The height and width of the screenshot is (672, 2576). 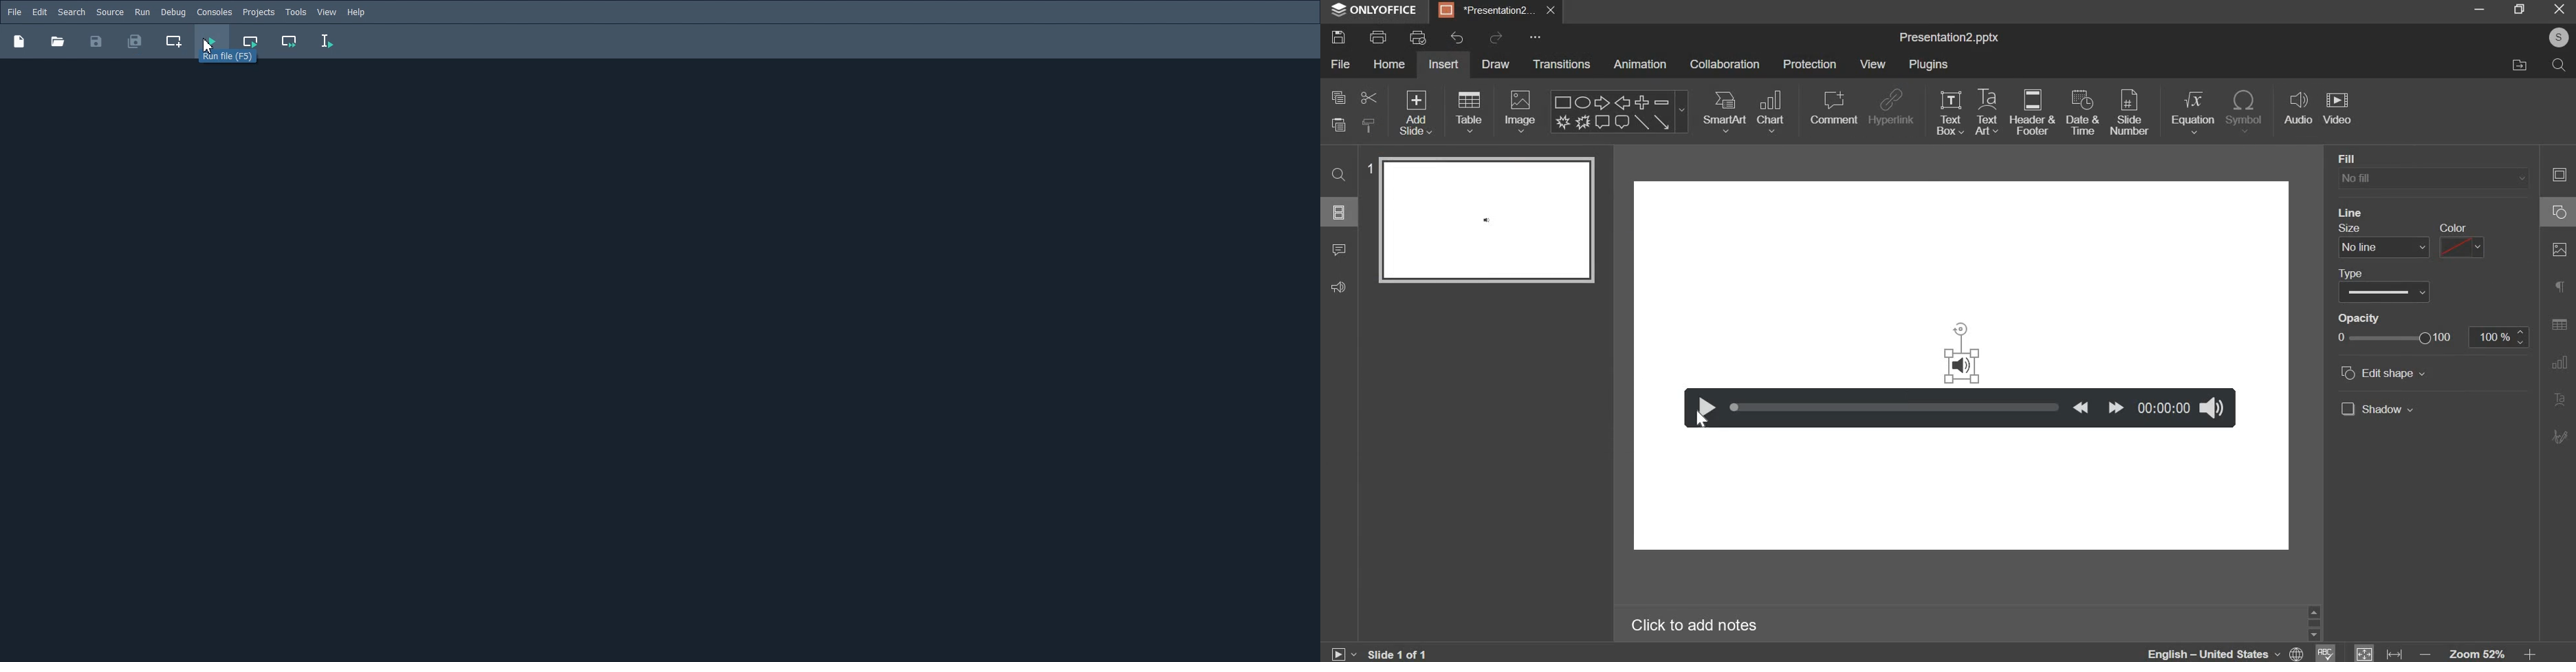 What do you see at coordinates (14, 12) in the screenshot?
I see `File` at bounding box center [14, 12].